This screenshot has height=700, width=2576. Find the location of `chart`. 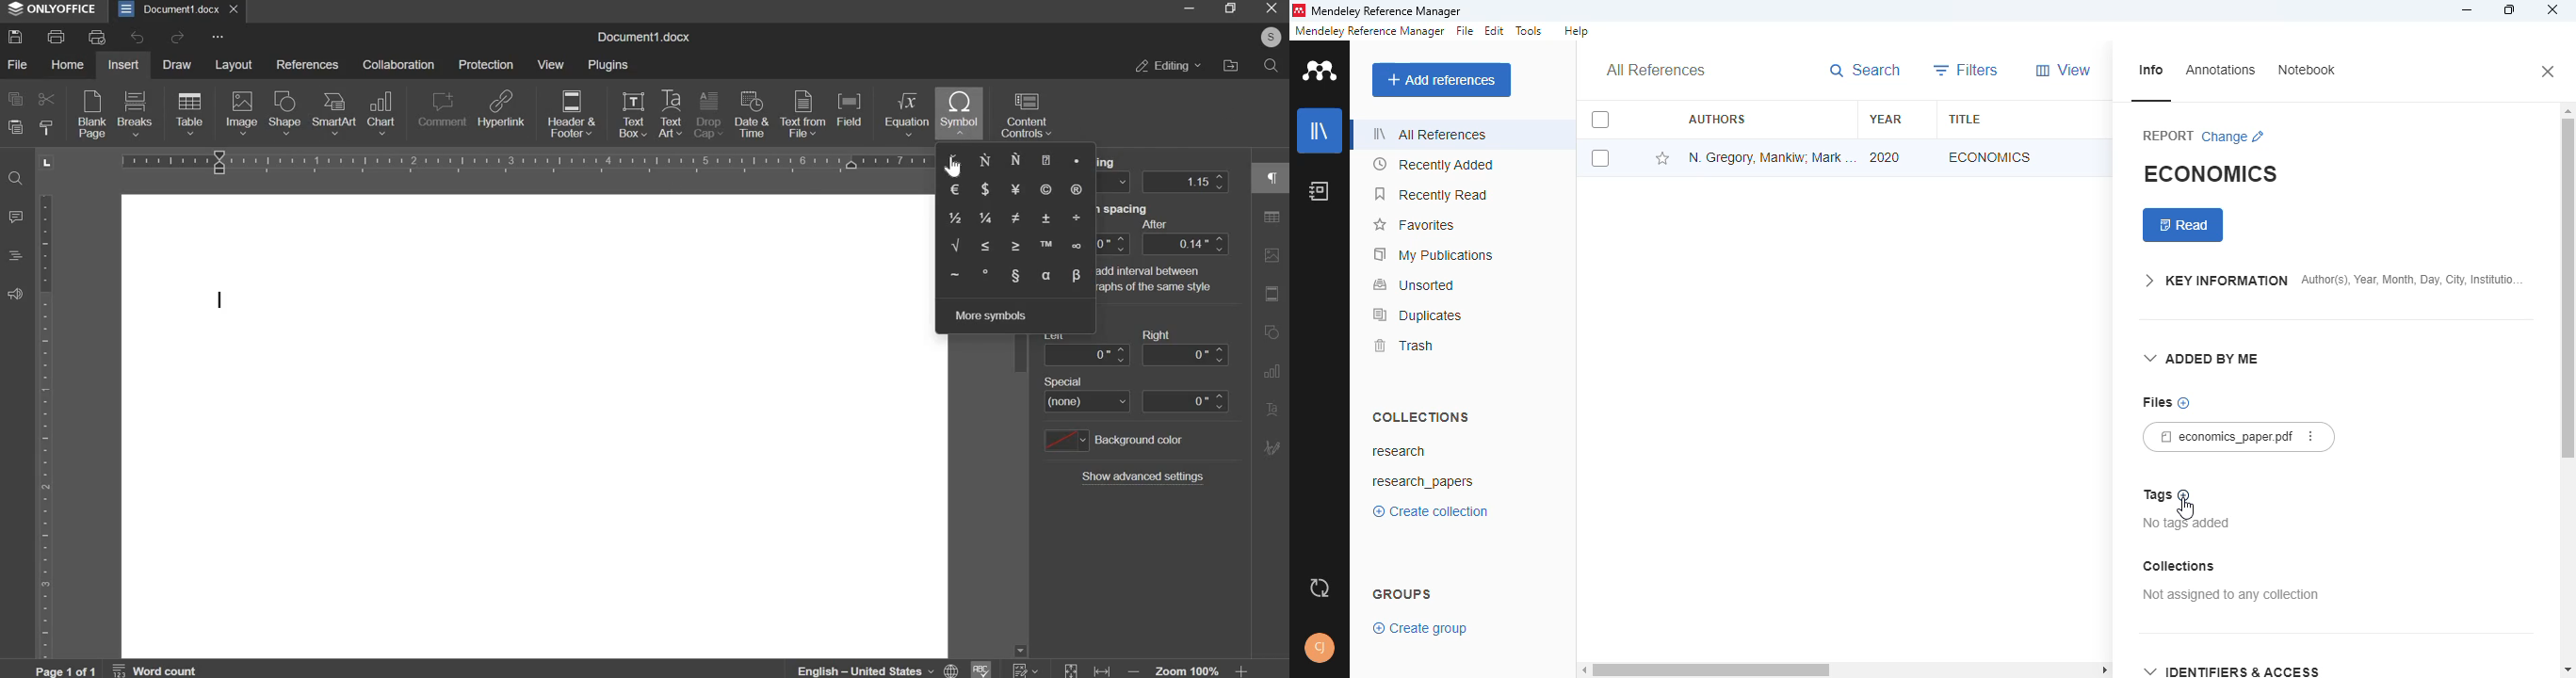

chart is located at coordinates (382, 113).